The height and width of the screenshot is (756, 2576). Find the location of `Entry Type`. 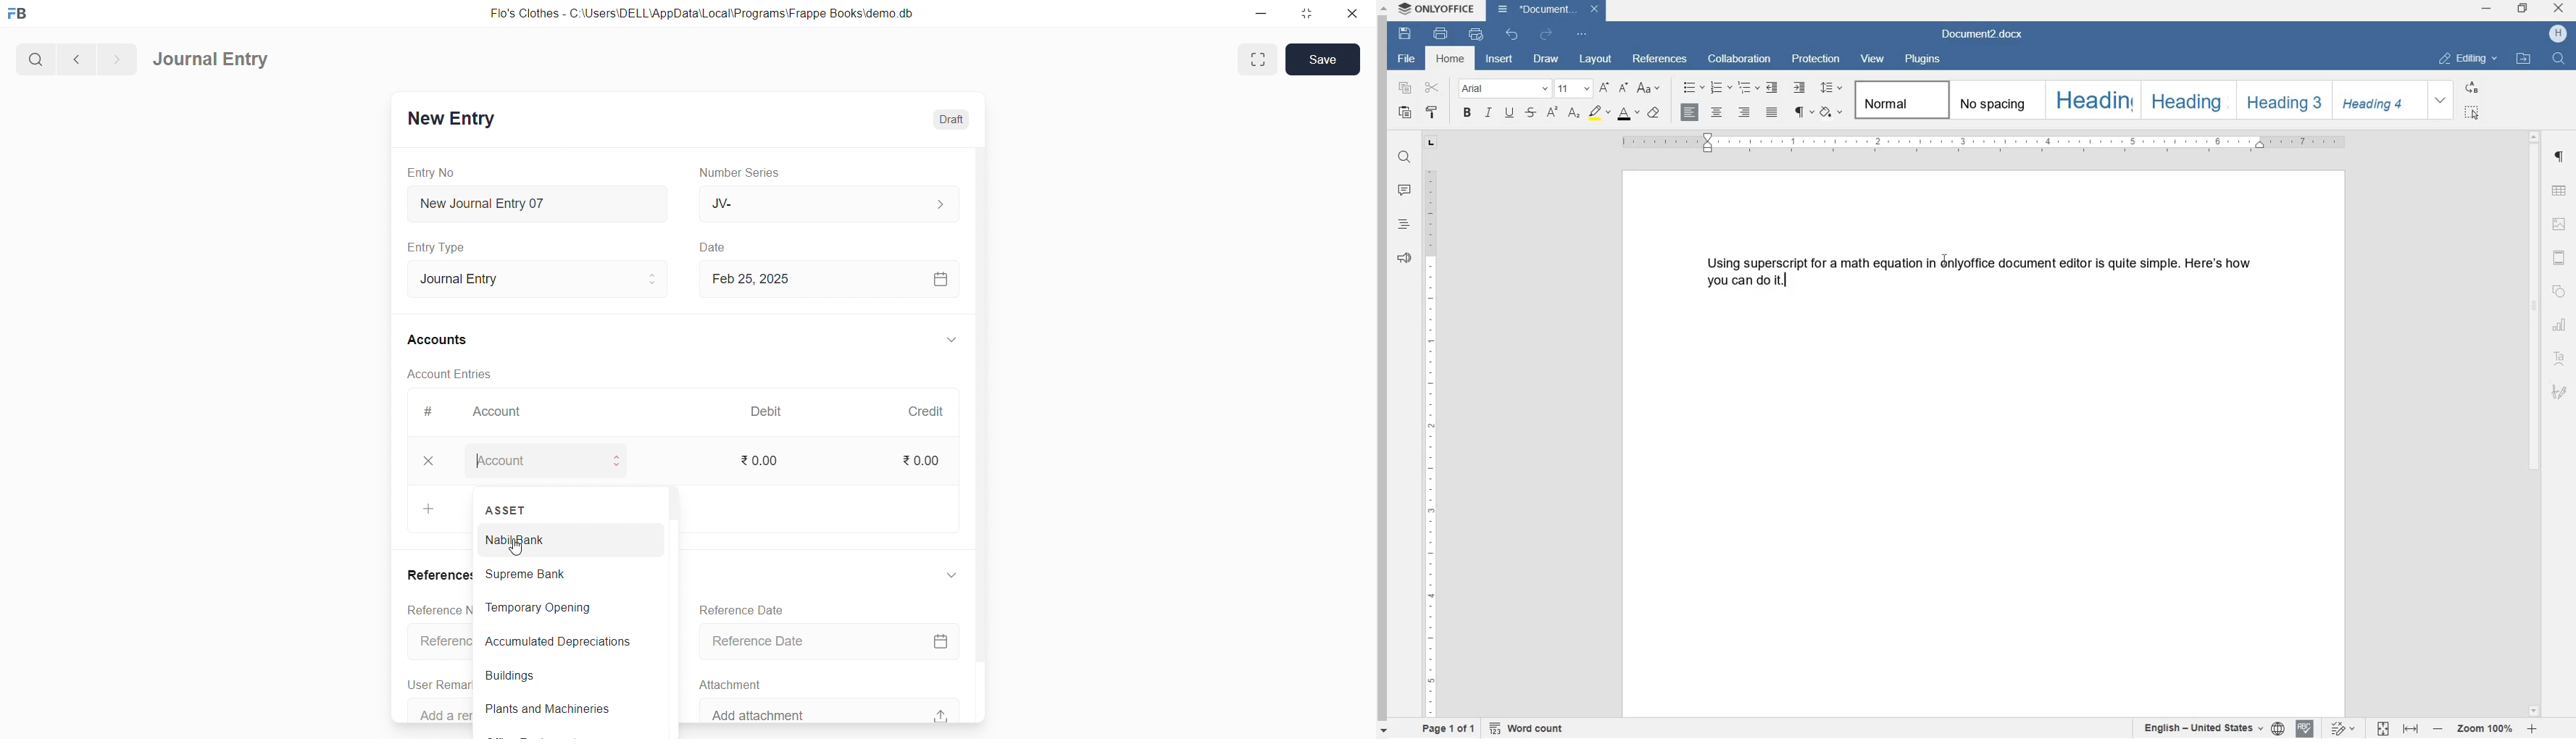

Entry Type is located at coordinates (445, 247).